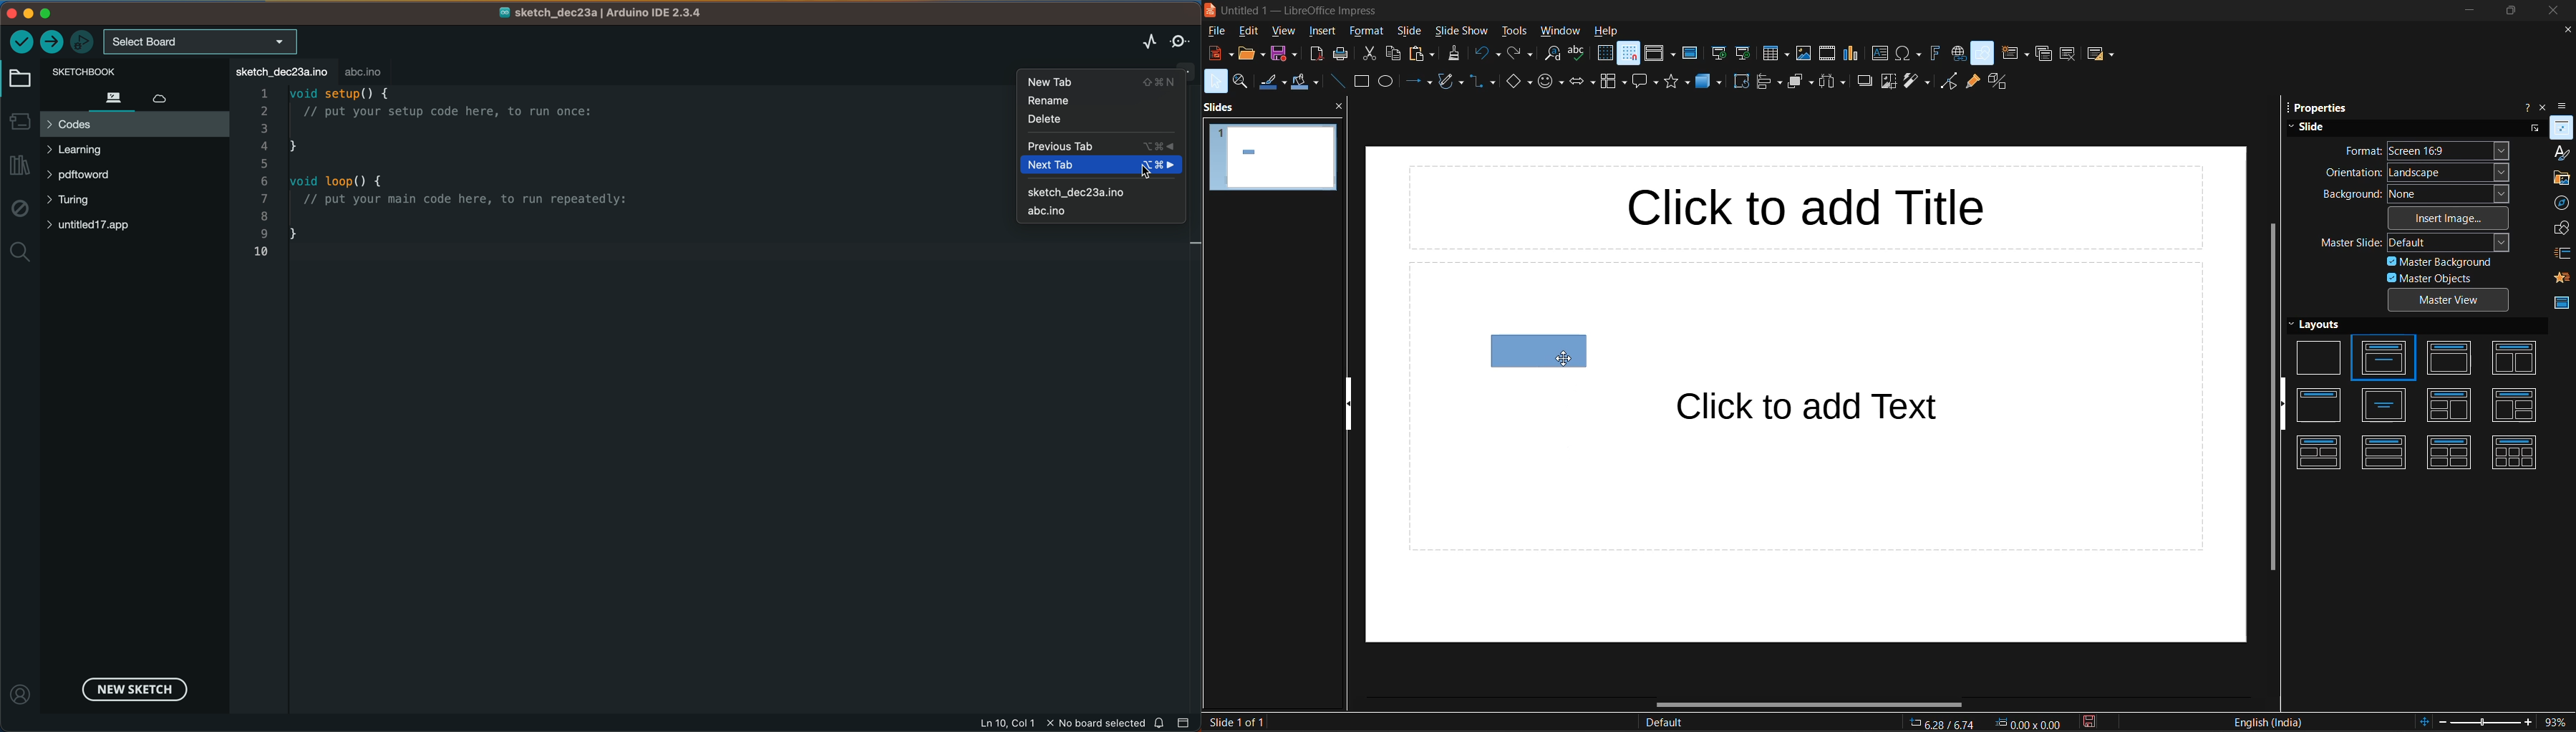 Image resolution: width=2576 pixels, height=756 pixels. Describe the element at coordinates (1676, 82) in the screenshot. I see `stars and banners` at that location.